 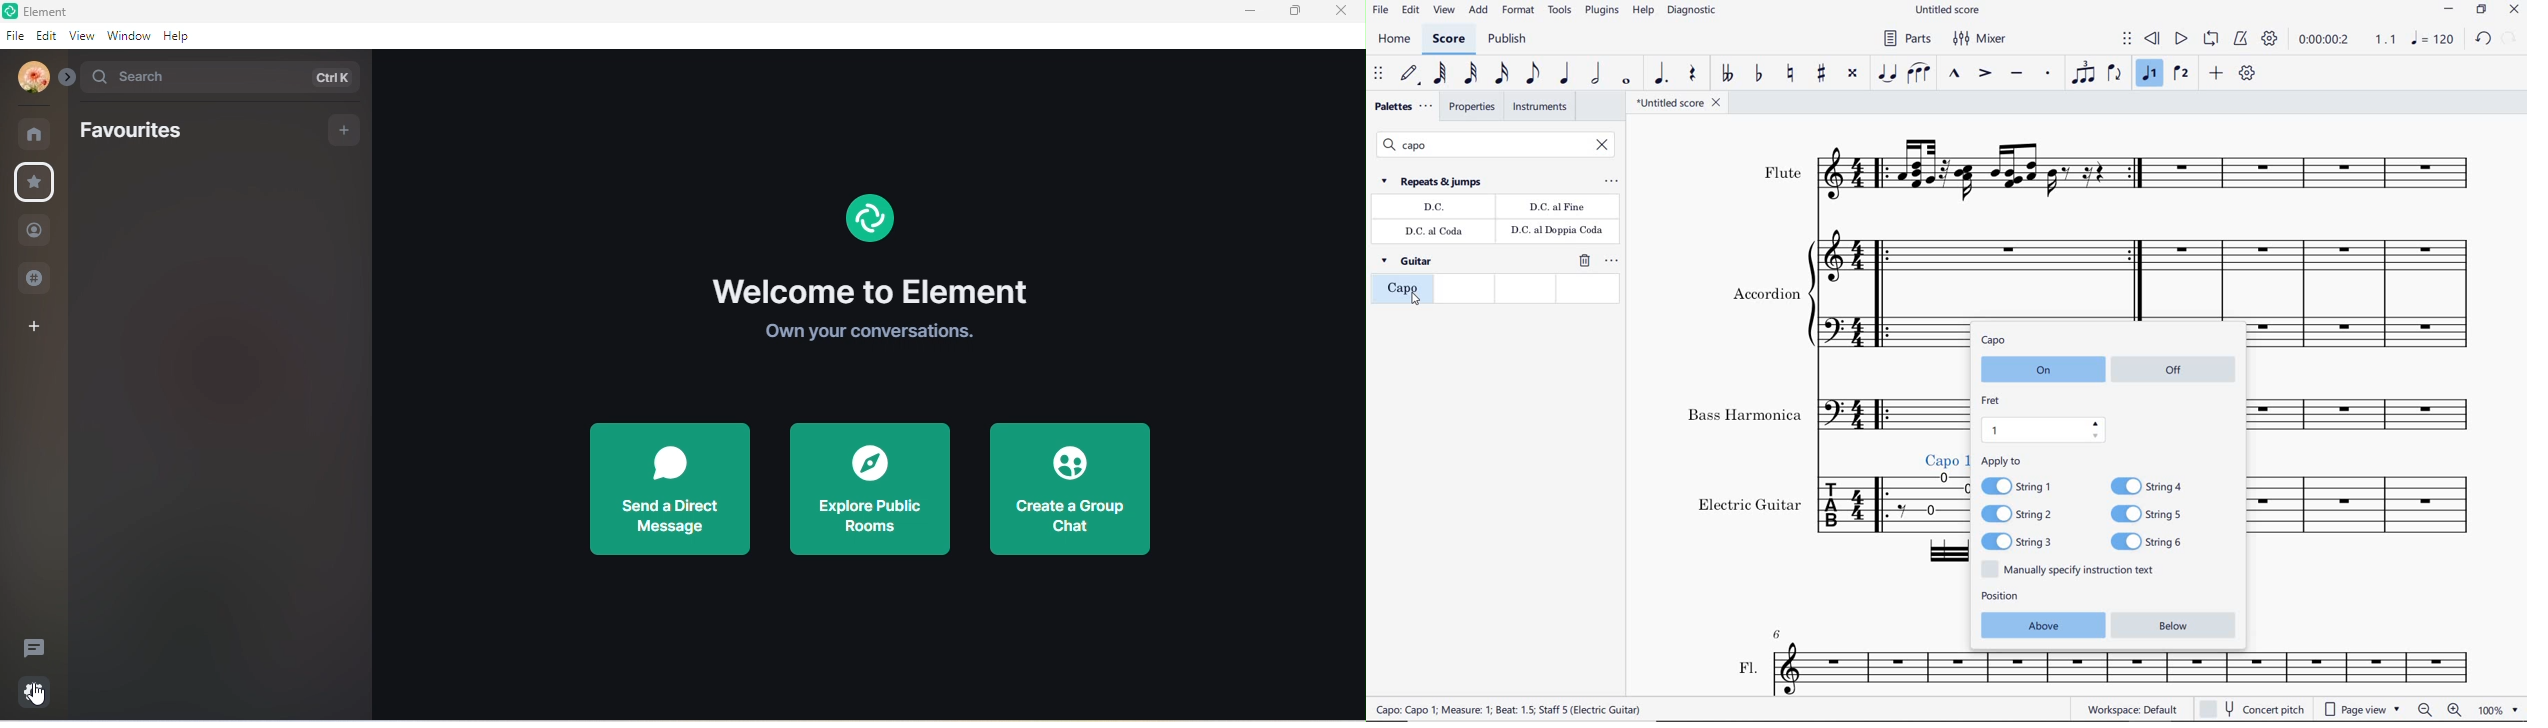 What do you see at coordinates (345, 130) in the screenshot?
I see `add` at bounding box center [345, 130].